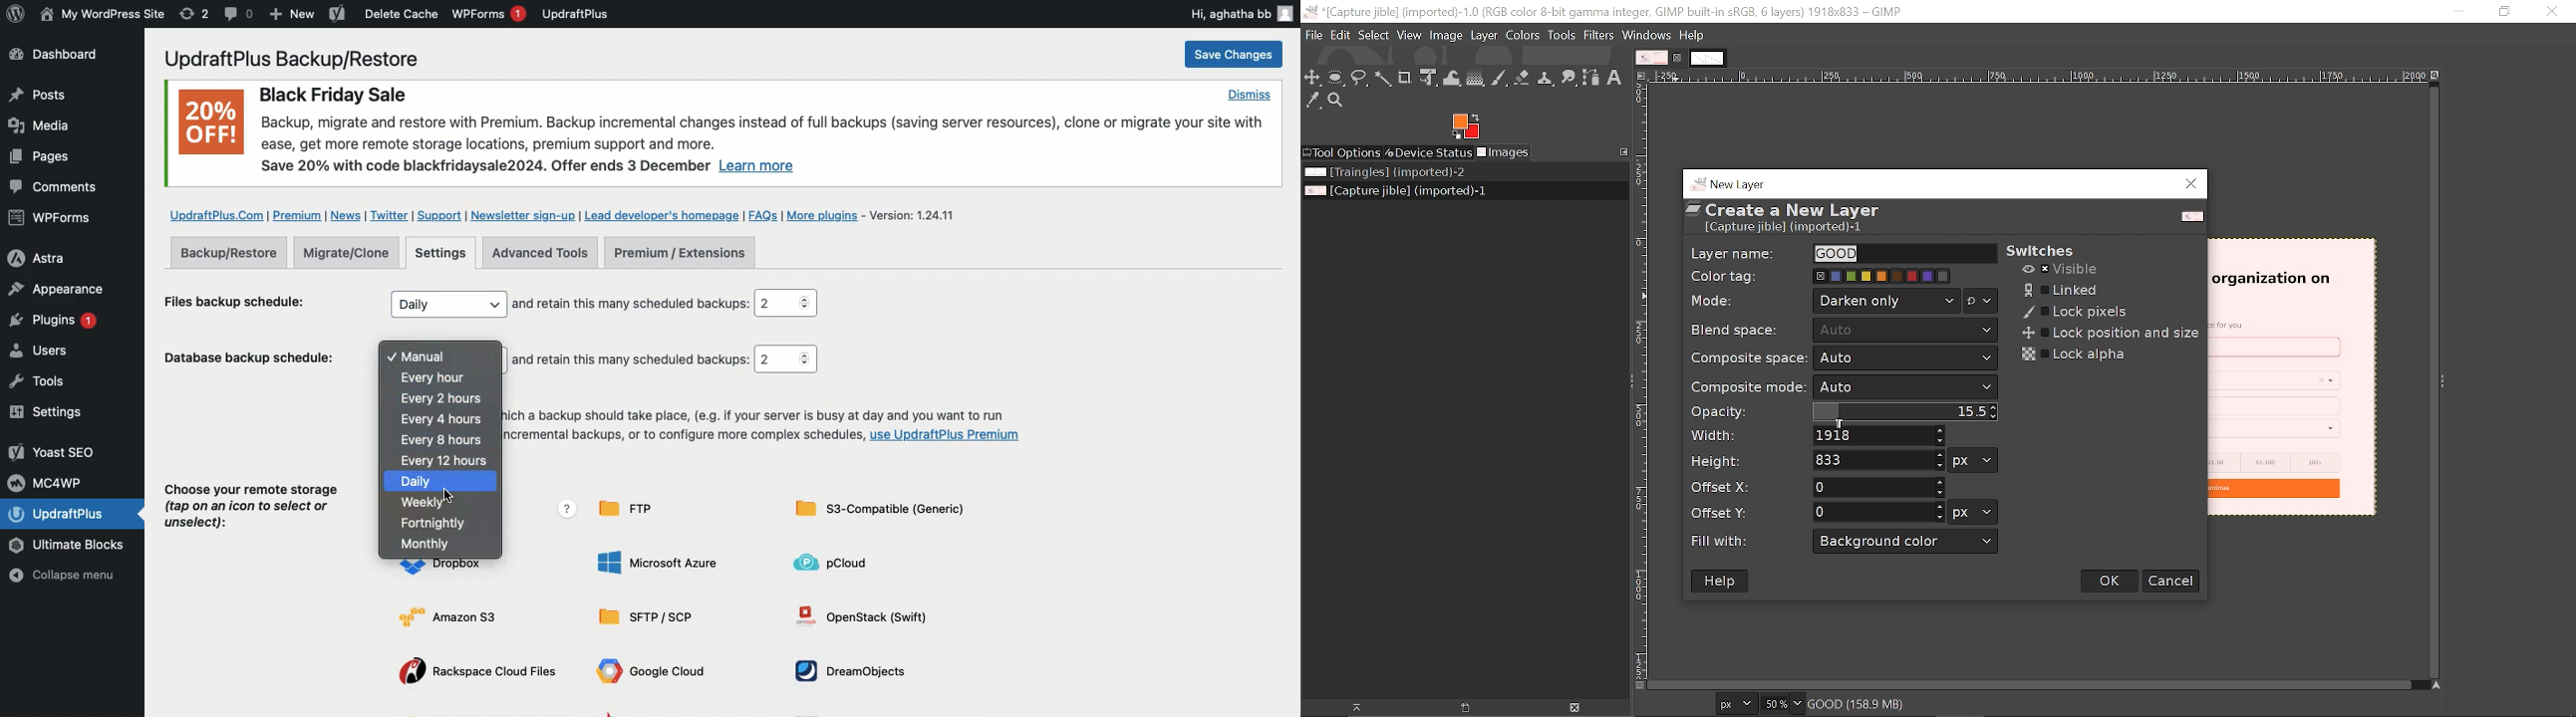  What do you see at coordinates (462, 616) in the screenshot?
I see `Amazon S3` at bounding box center [462, 616].